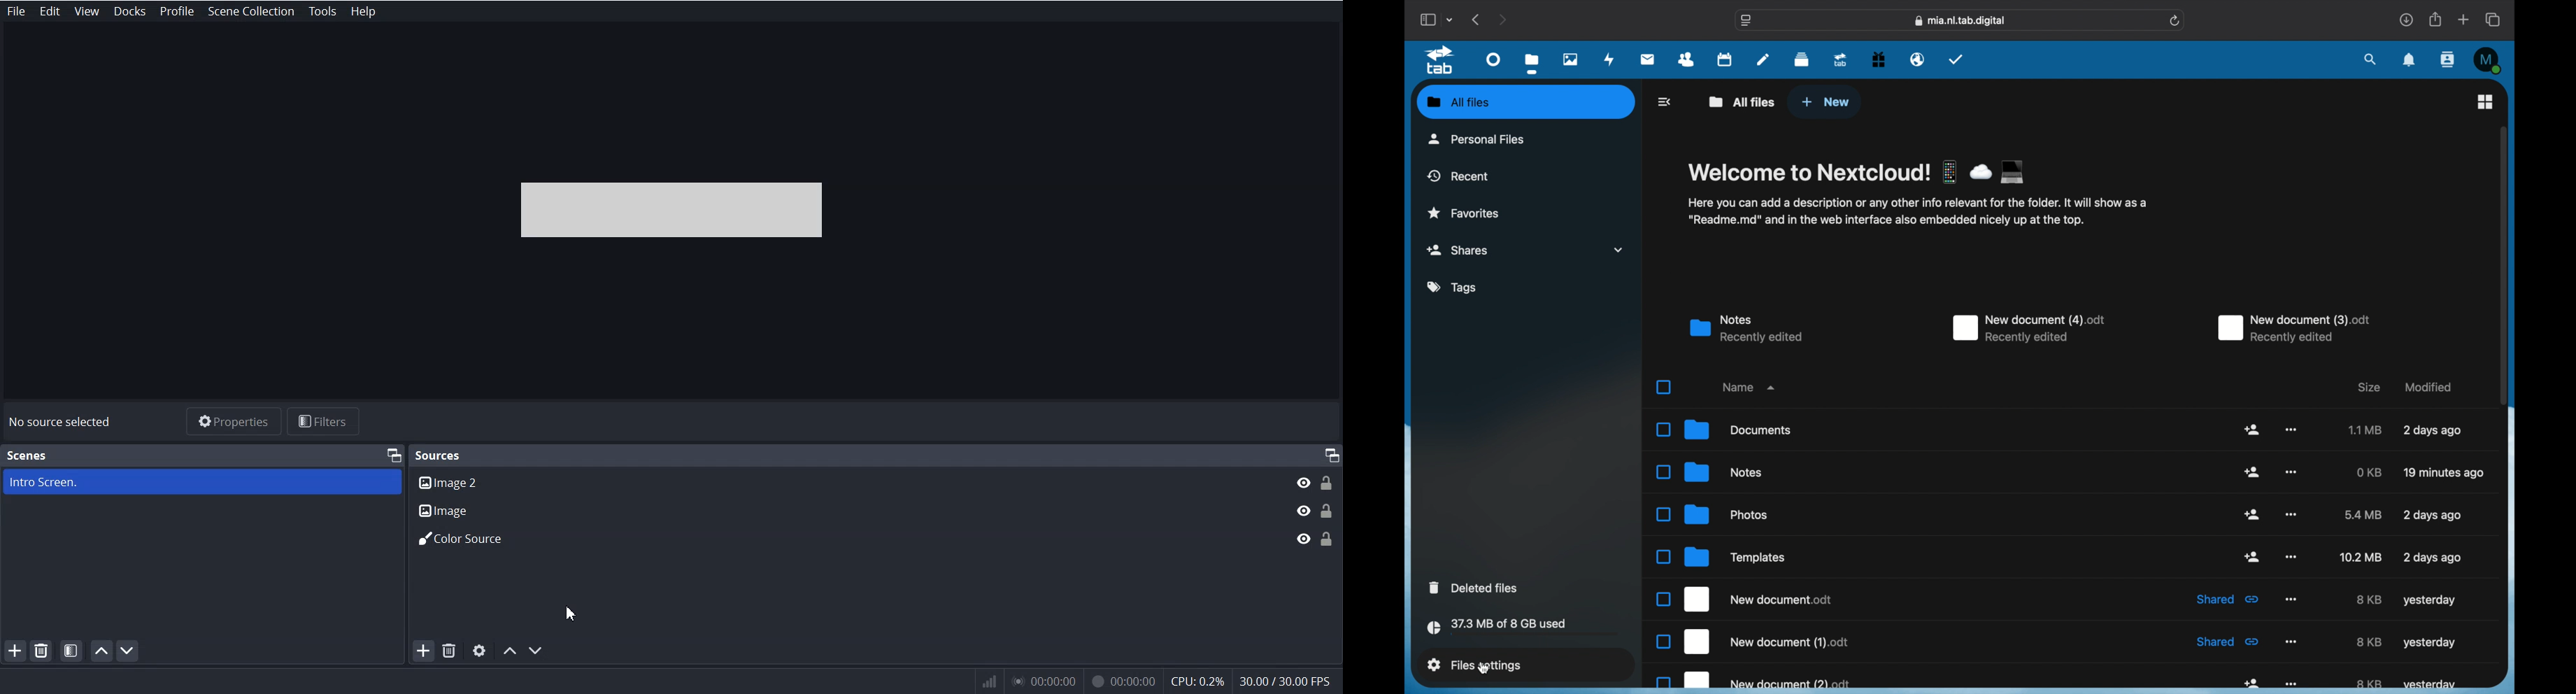 The image size is (2576, 700). Describe the element at coordinates (17, 11) in the screenshot. I see `File` at that location.